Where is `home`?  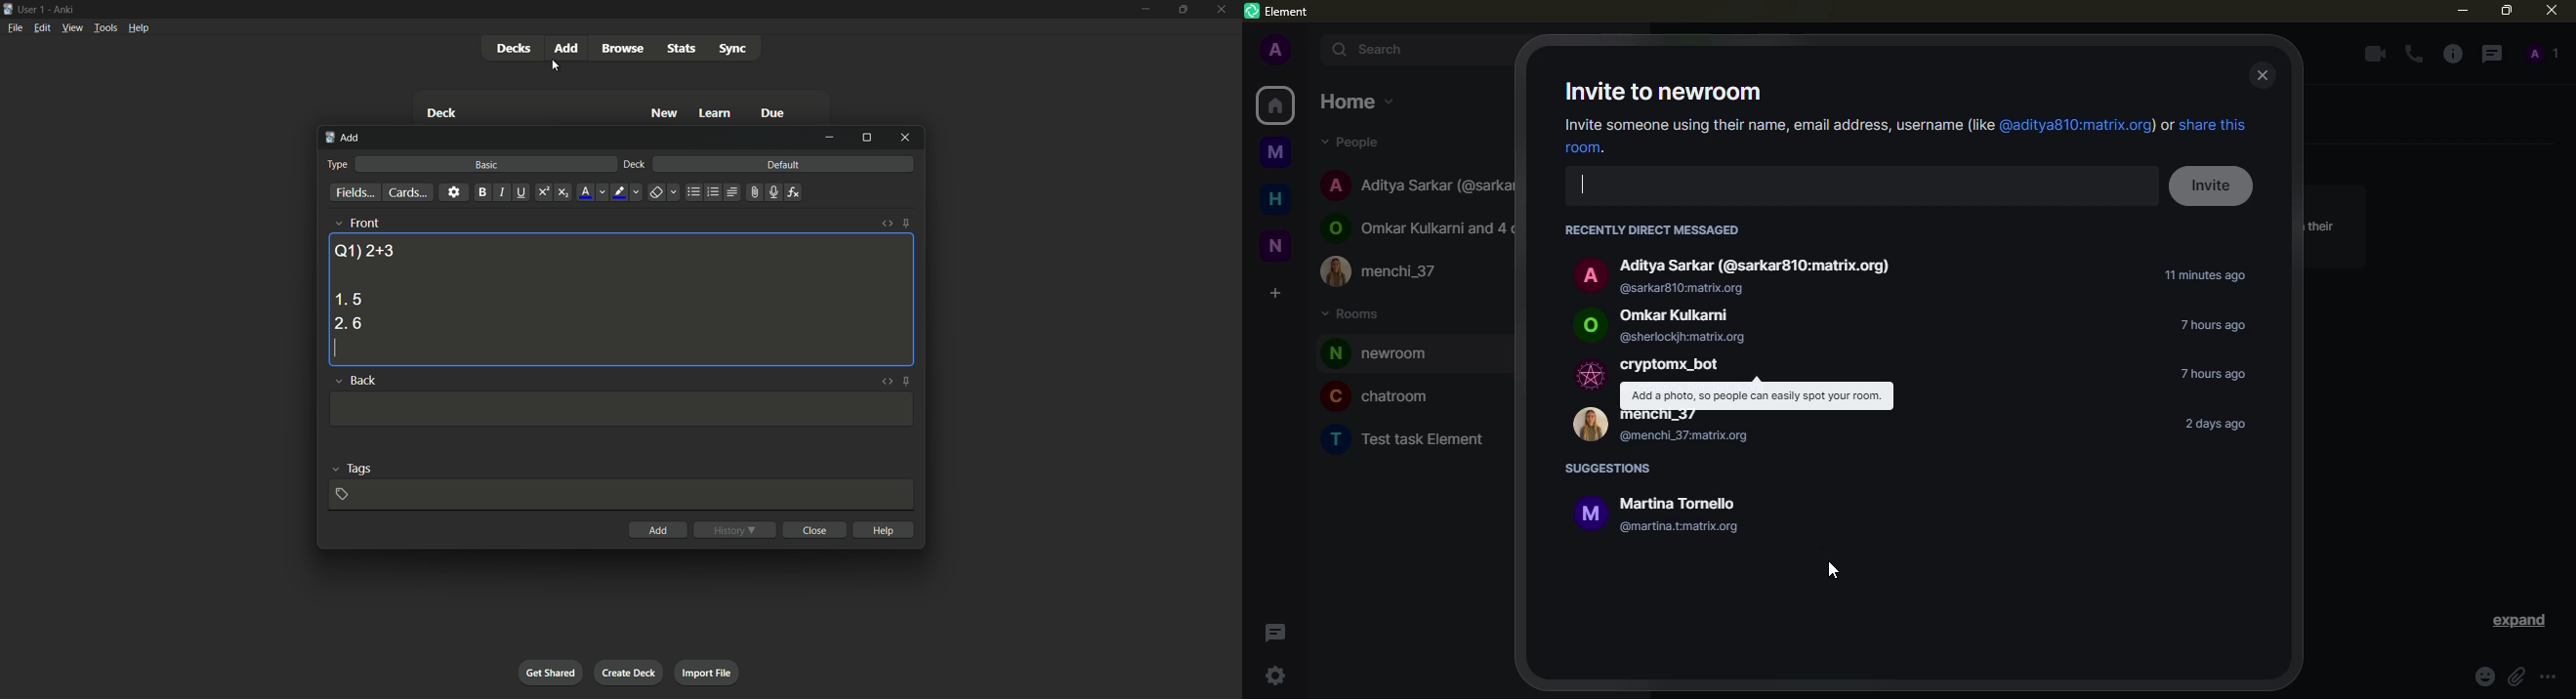
home is located at coordinates (1275, 104).